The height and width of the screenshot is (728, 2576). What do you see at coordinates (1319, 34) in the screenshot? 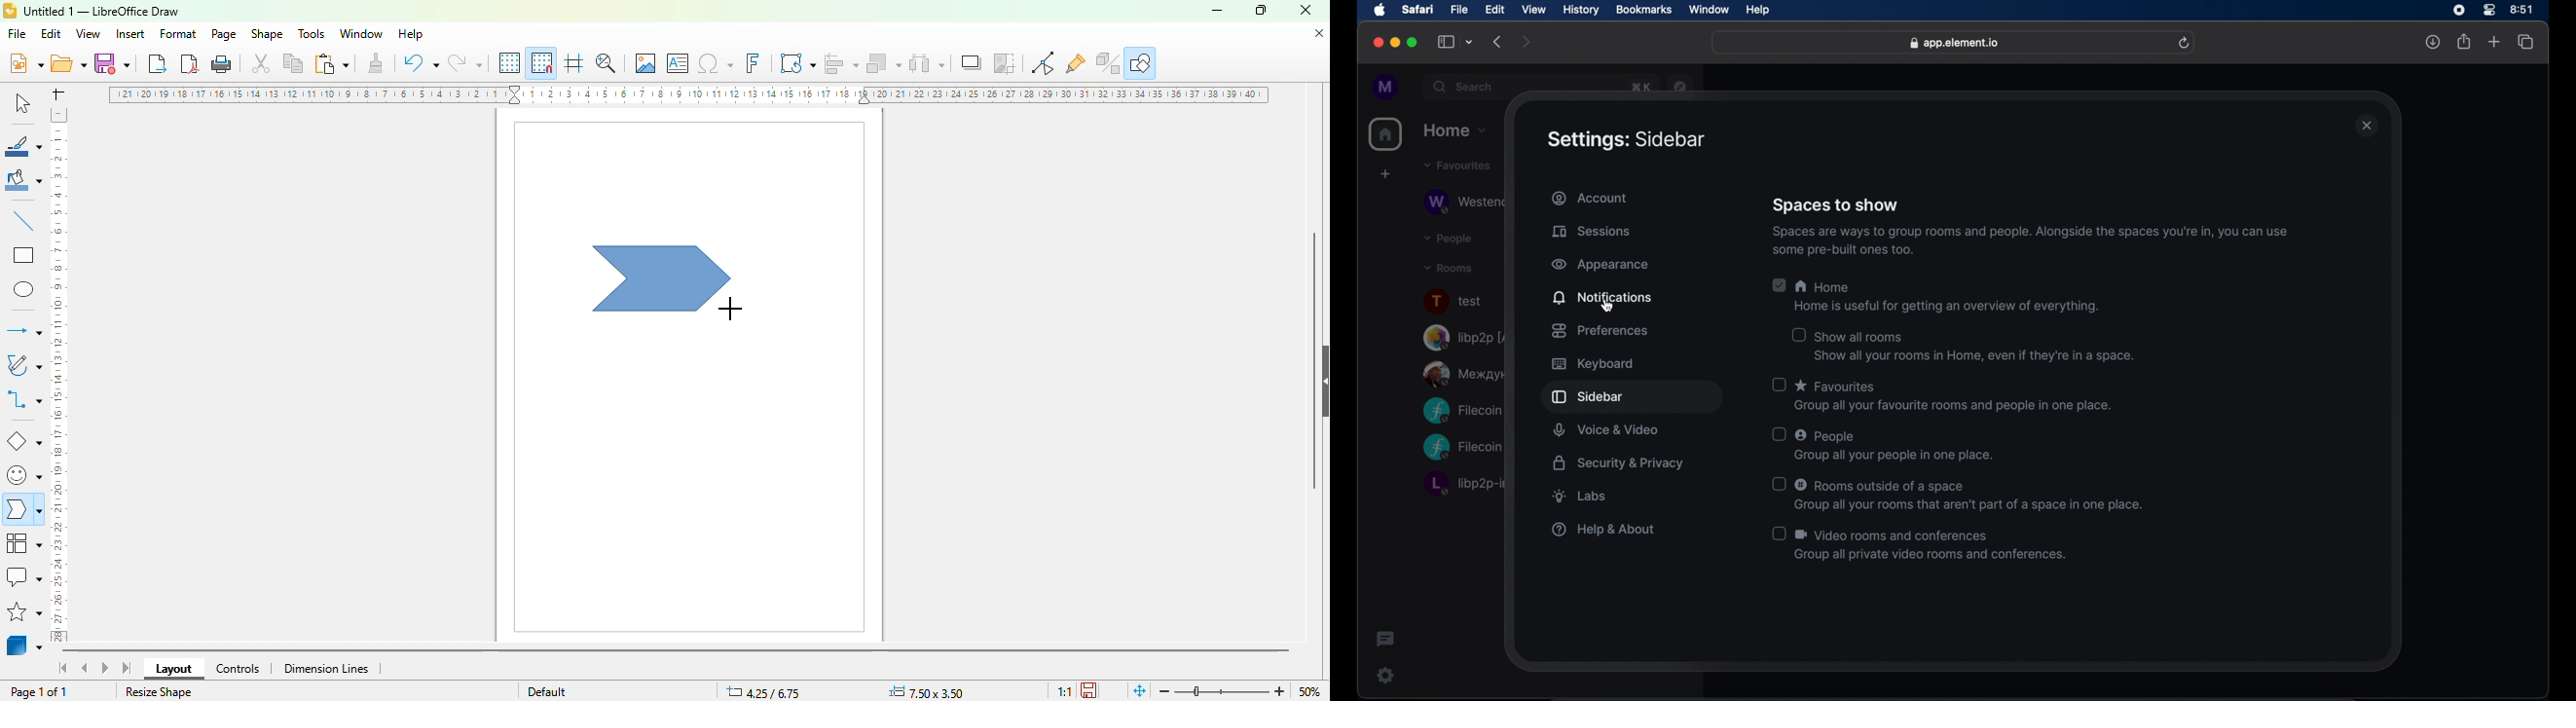
I see `close document` at bounding box center [1319, 34].